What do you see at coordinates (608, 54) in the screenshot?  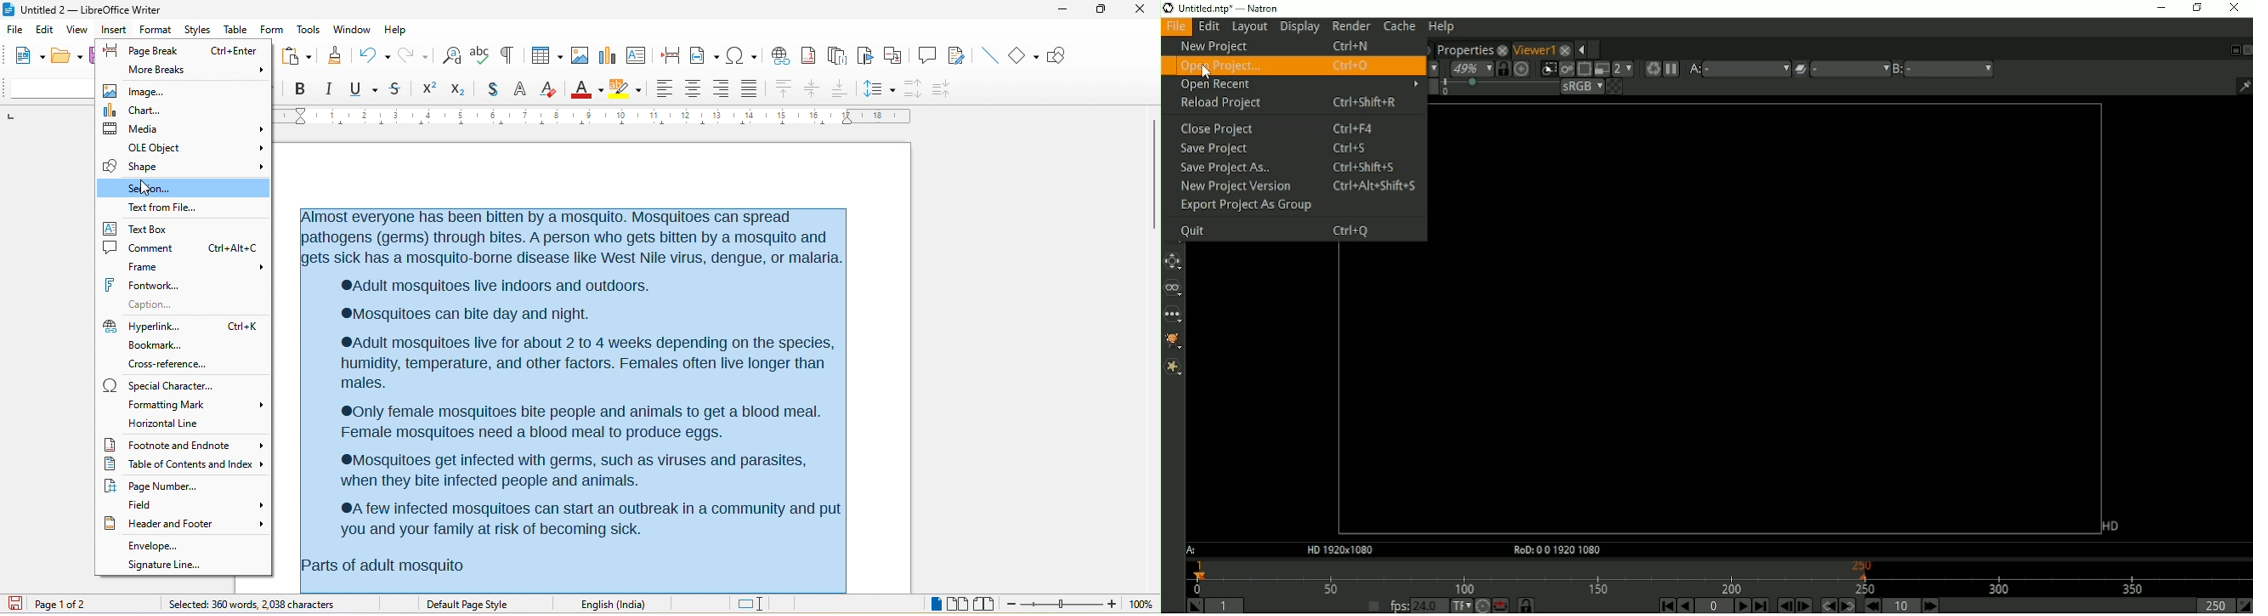 I see `chart` at bounding box center [608, 54].